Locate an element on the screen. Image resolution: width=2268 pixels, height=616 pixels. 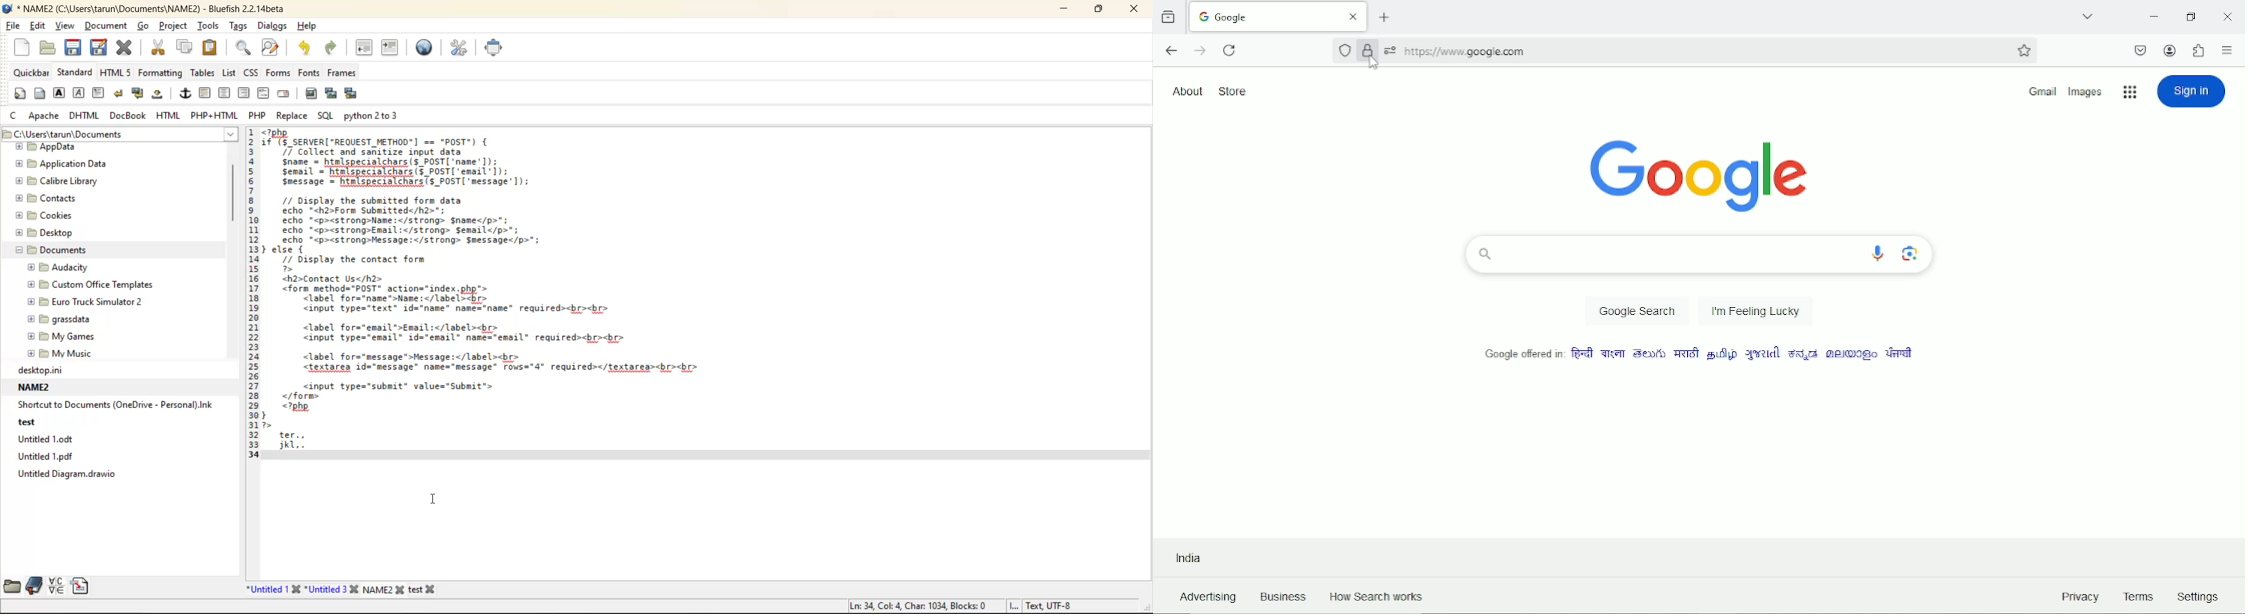
python 2 to 3 is located at coordinates (375, 115).